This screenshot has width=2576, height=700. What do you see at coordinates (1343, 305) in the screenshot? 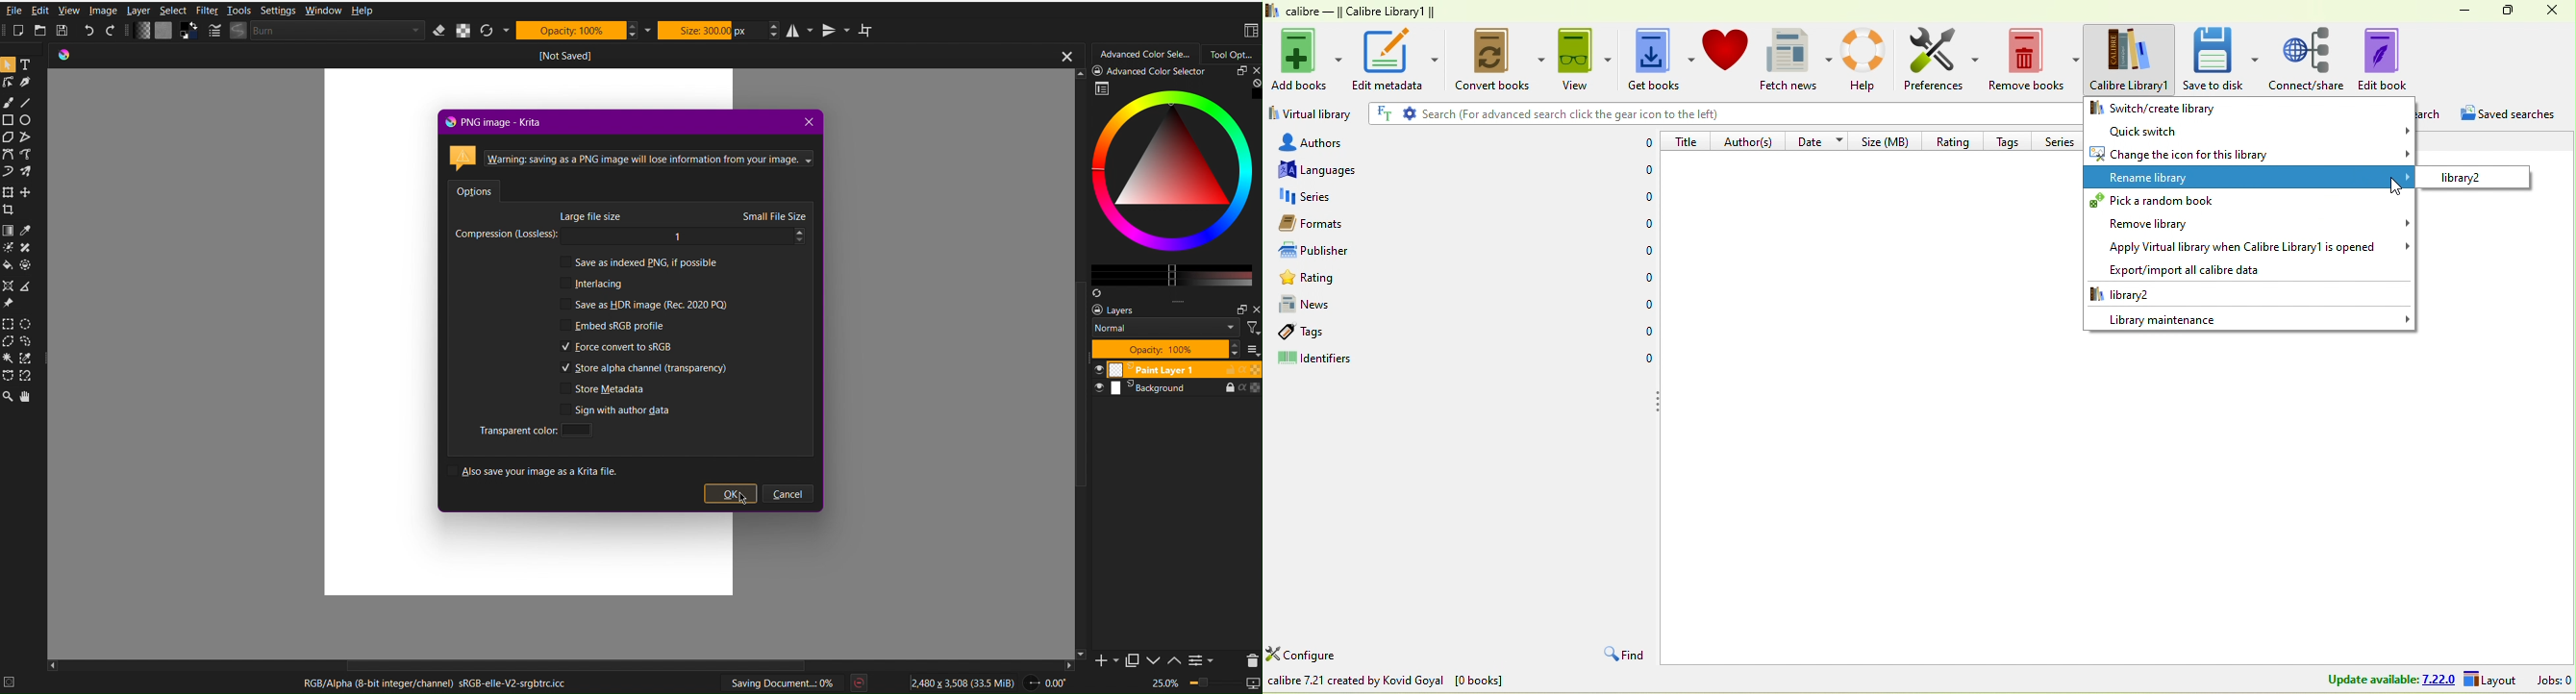
I see `news` at bounding box center [1343, 305].